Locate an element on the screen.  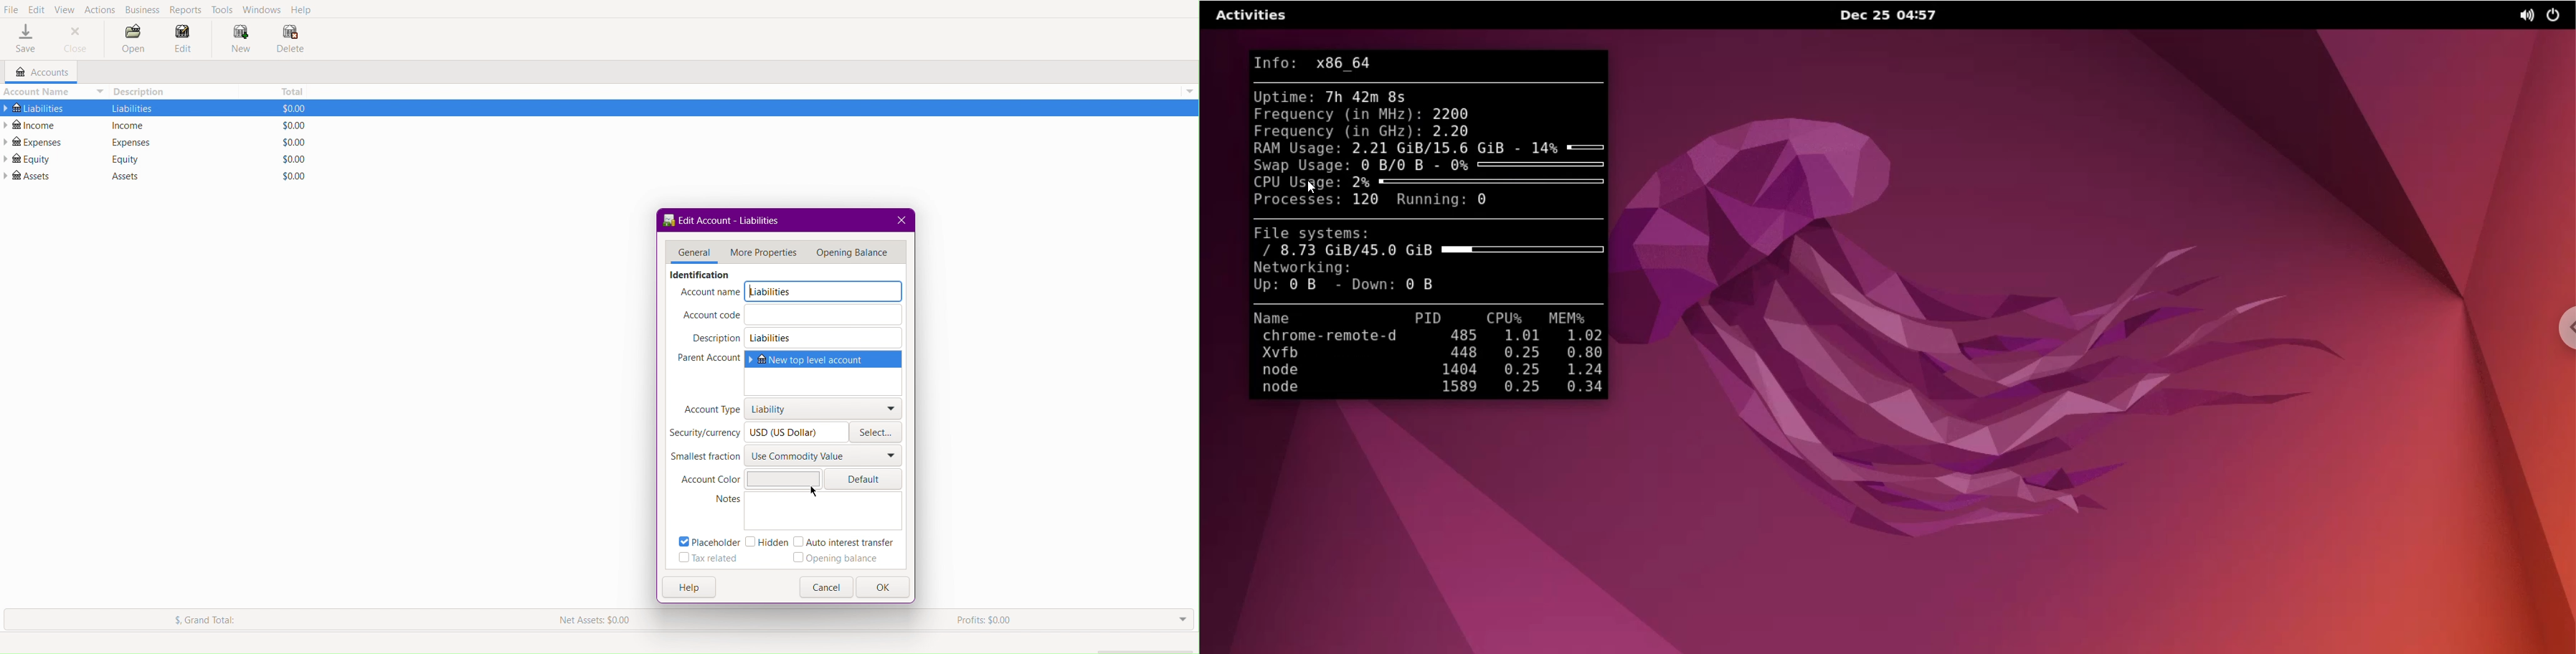
Select is located at coordinates (876, 433).